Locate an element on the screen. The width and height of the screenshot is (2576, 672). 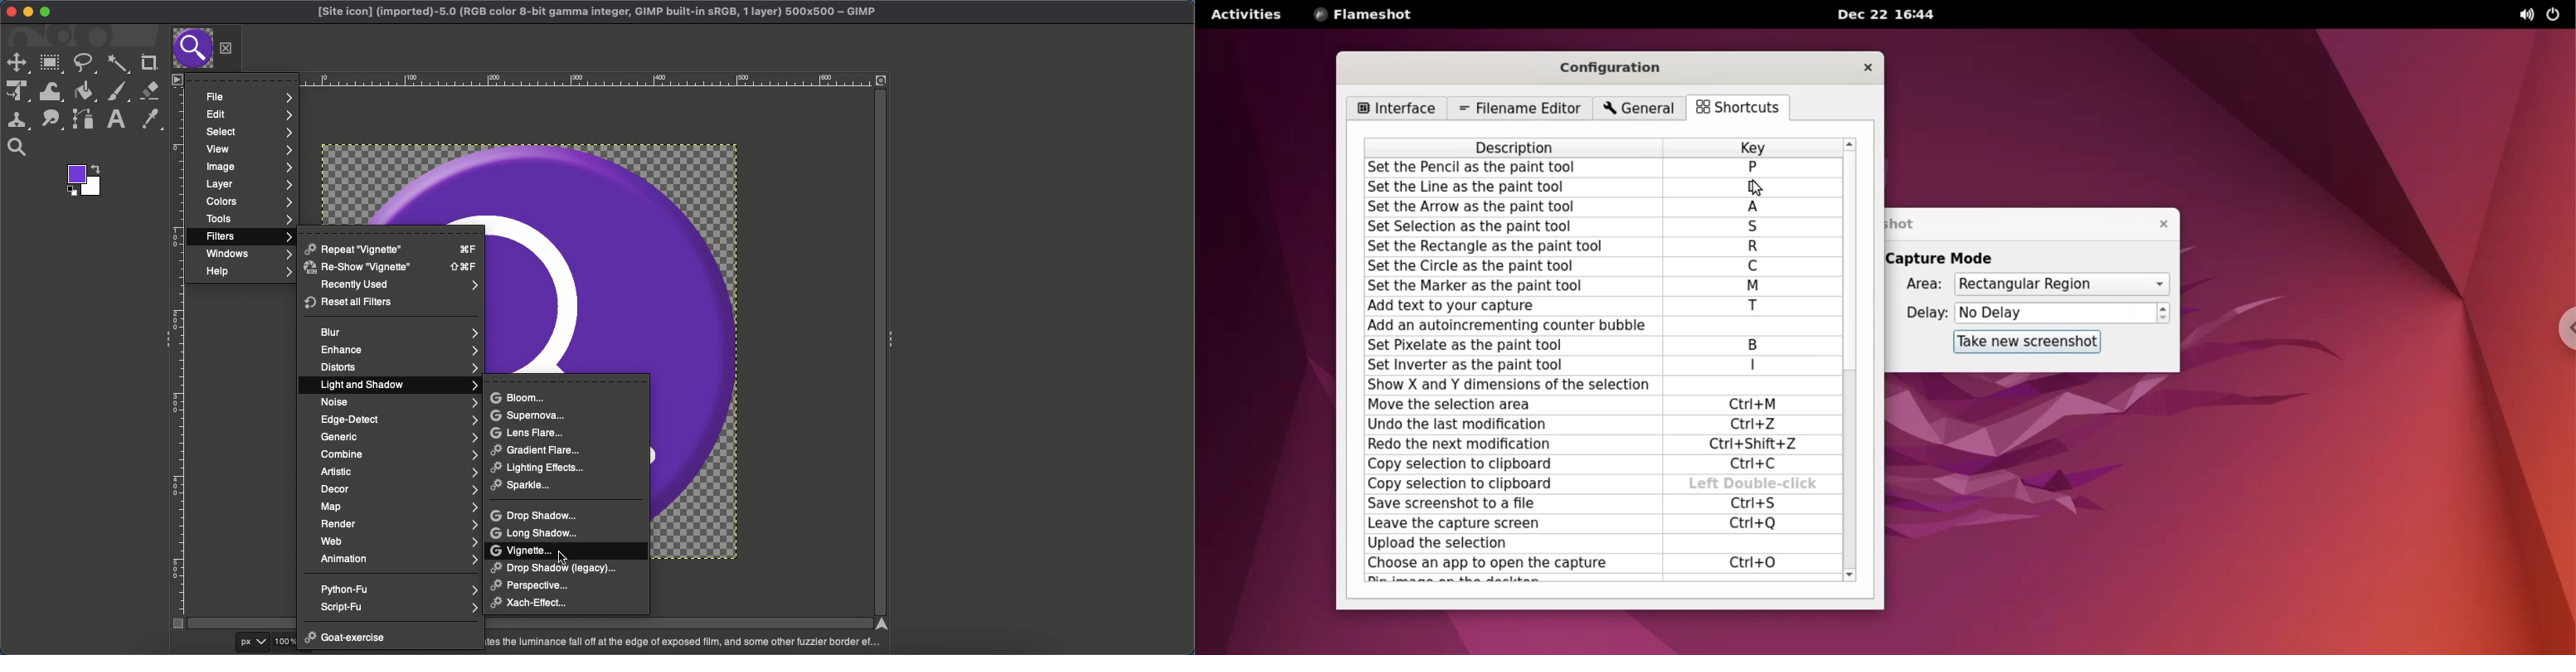
choose an app to open the capture is located at coordinates (1508, 564).